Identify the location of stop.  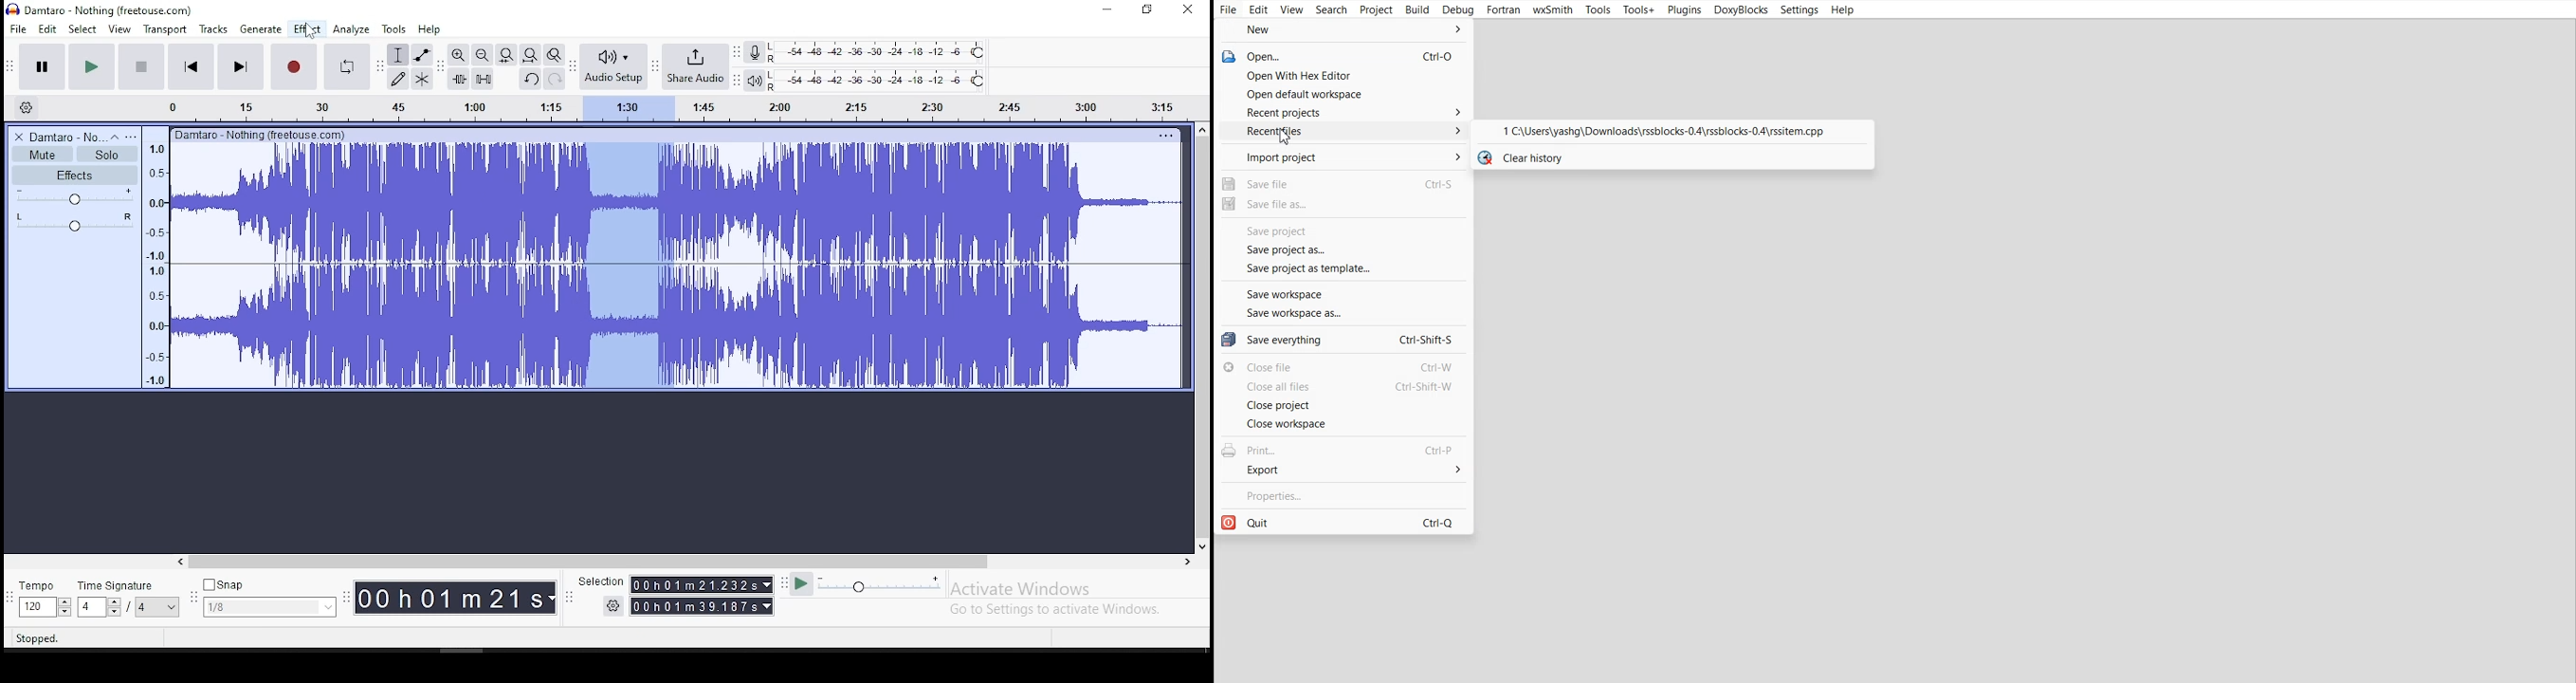
(140, 65).